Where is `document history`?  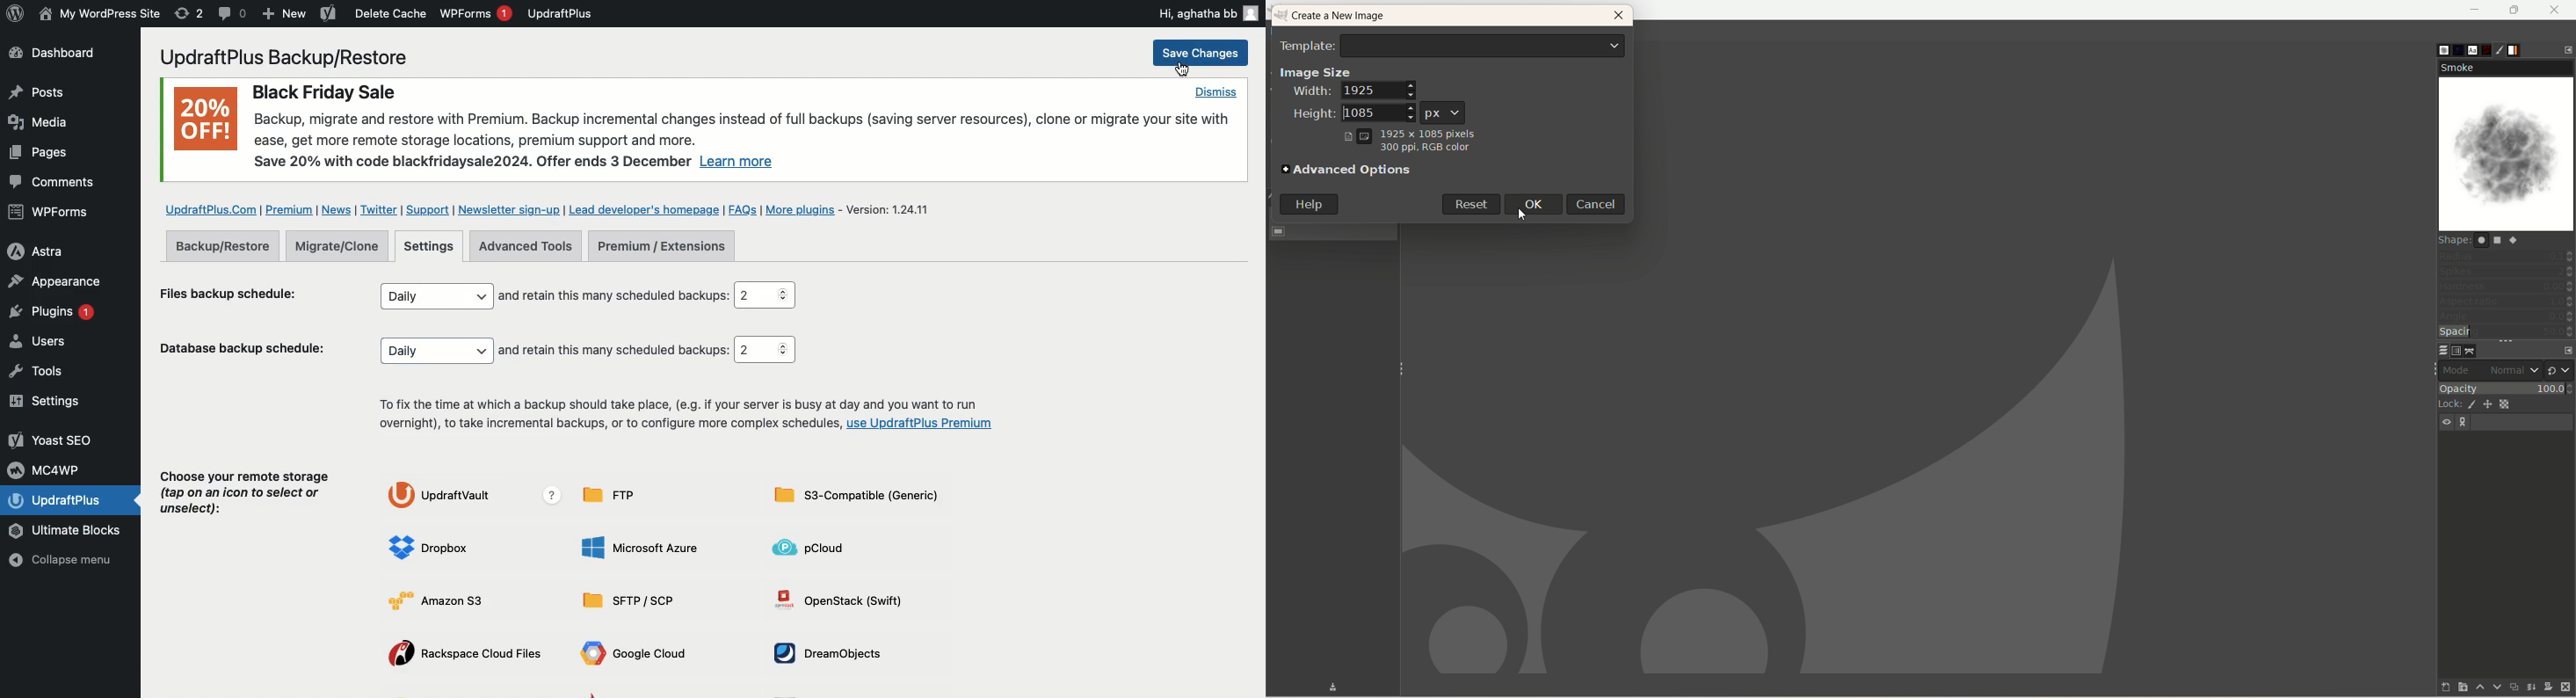 document history is located at coordinates (2489, 47).